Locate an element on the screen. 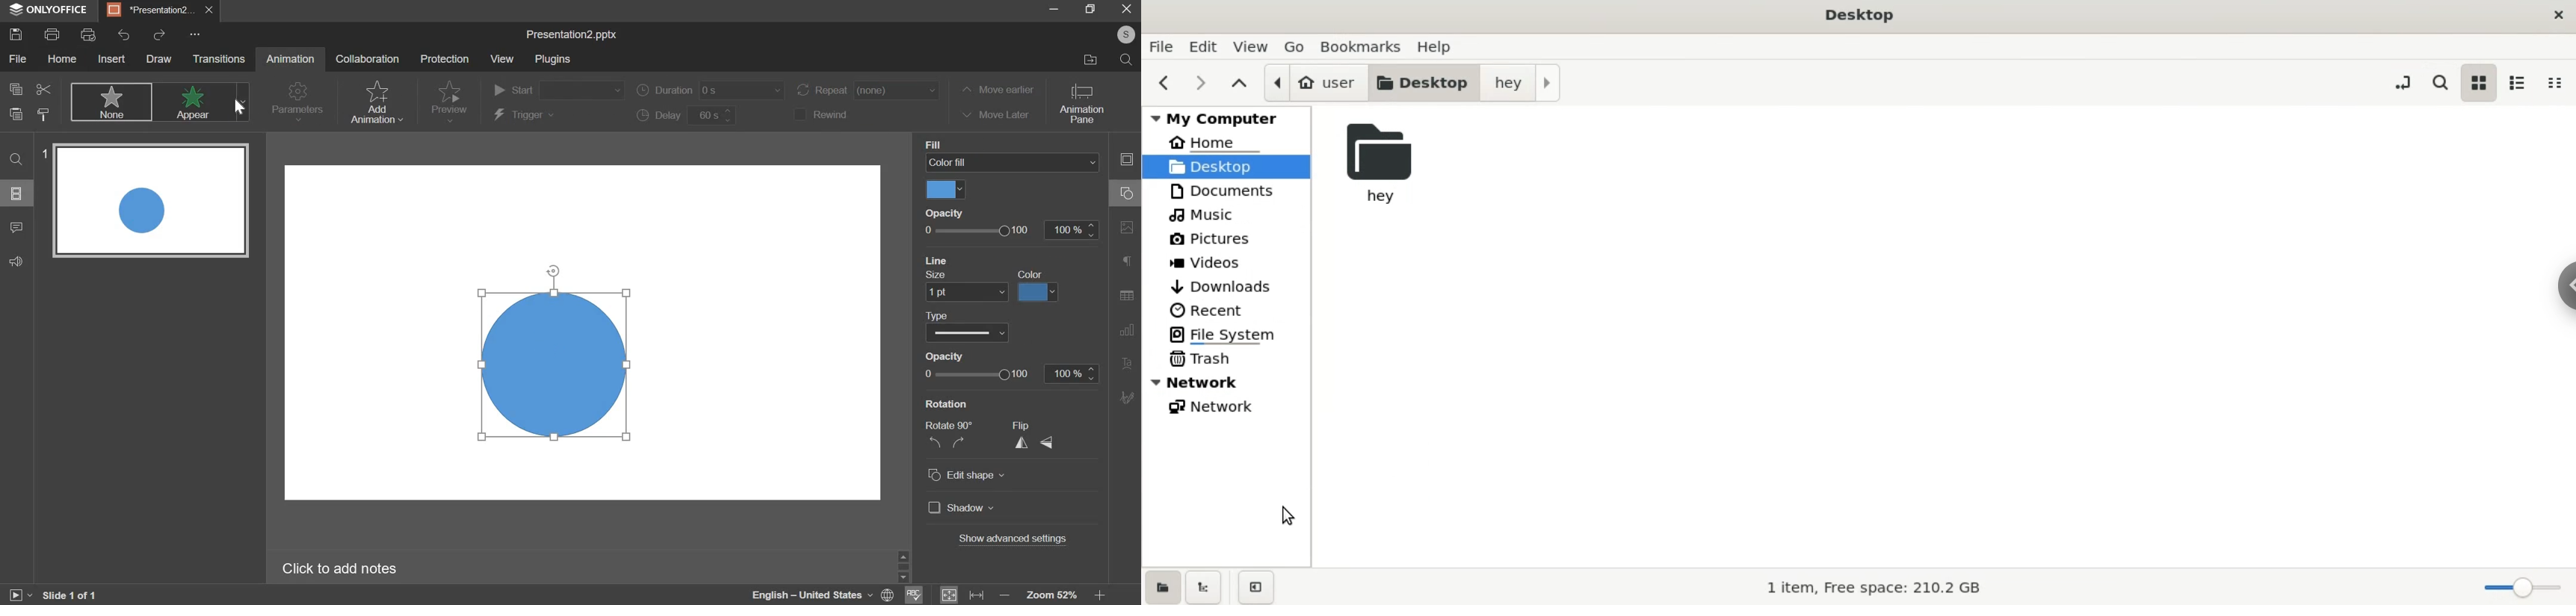 This screenshot has width=2576, height=616. trigger is located at coordinates (524, 115).